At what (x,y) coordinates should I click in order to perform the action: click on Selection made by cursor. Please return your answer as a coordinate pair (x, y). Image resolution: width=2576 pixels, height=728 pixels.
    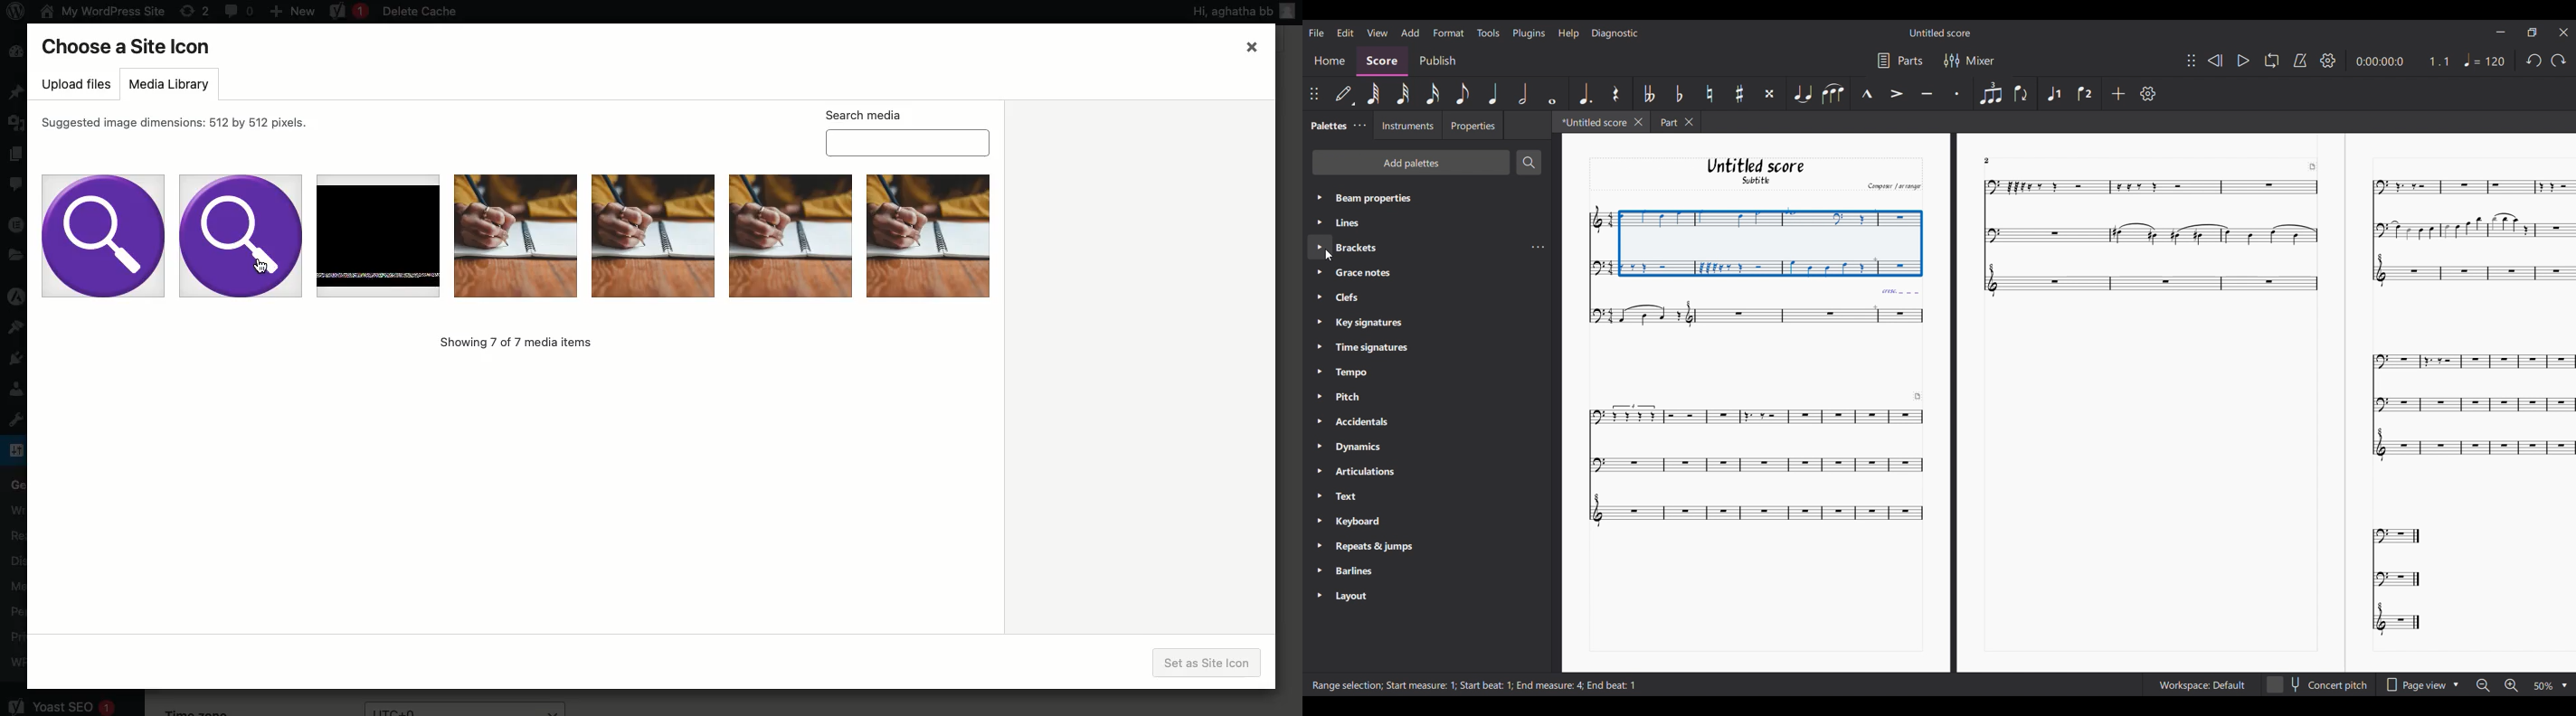
    Looking at the image, I should click on (1755, 238).